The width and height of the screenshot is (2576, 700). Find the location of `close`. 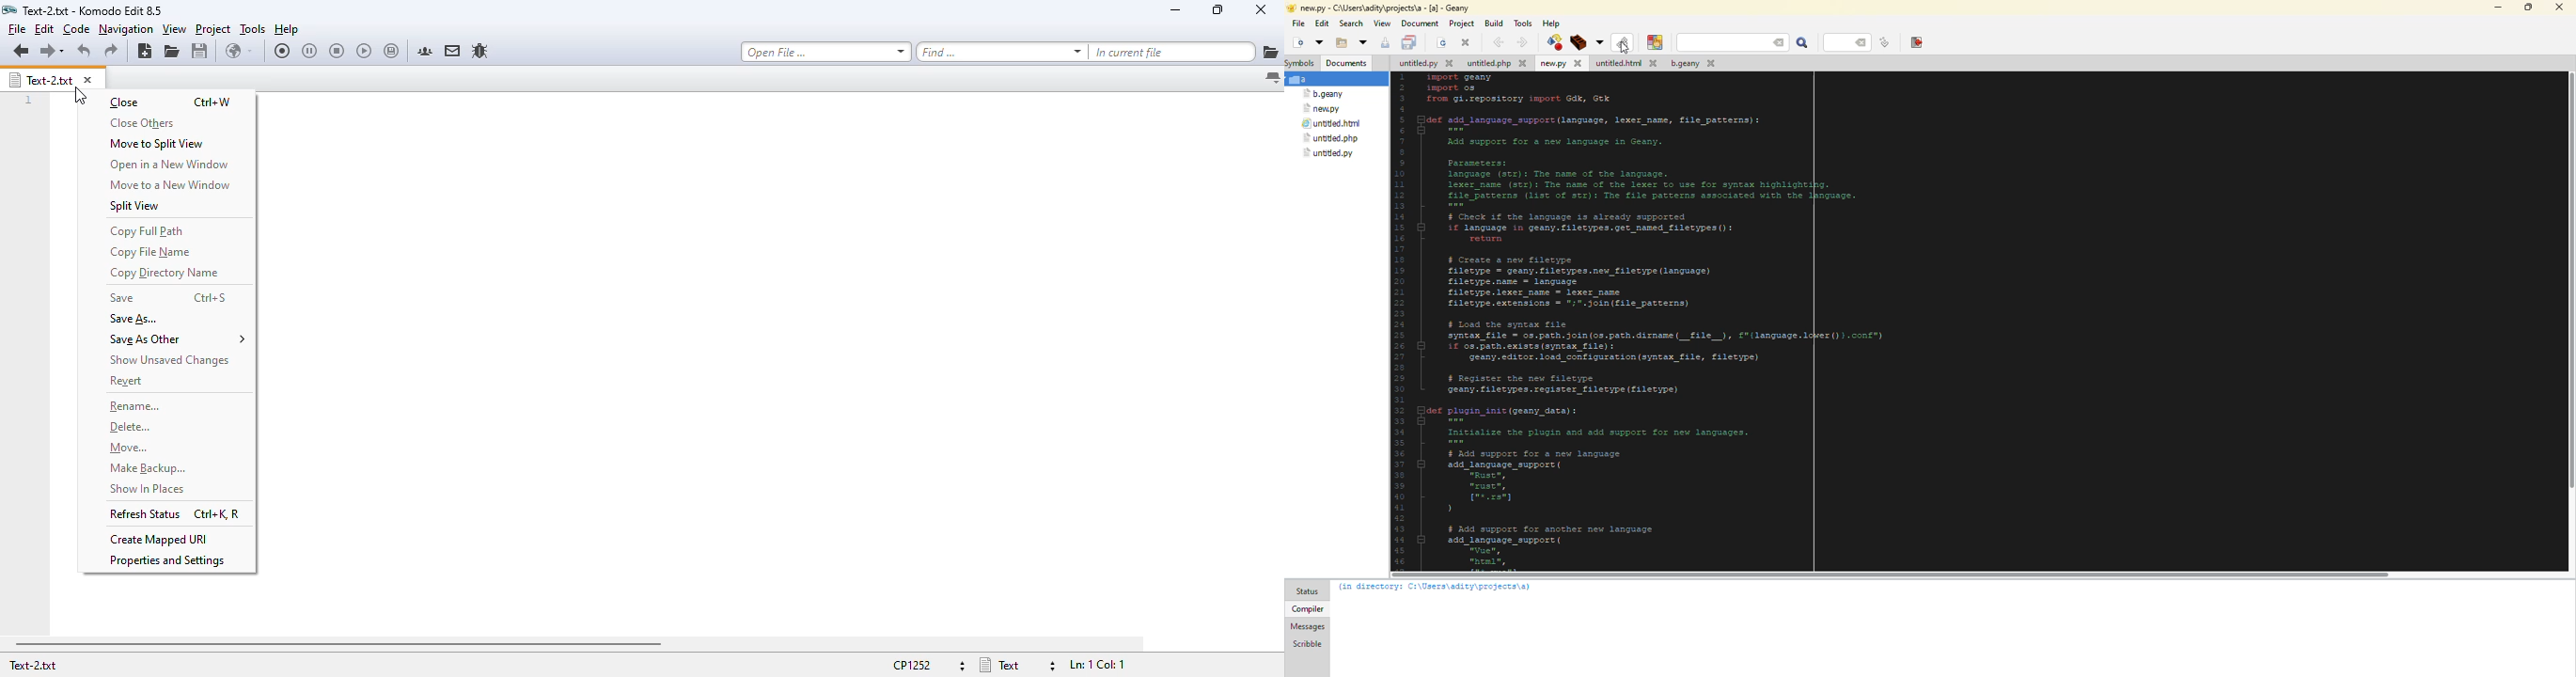

close is located at coordinates (2560, 7).